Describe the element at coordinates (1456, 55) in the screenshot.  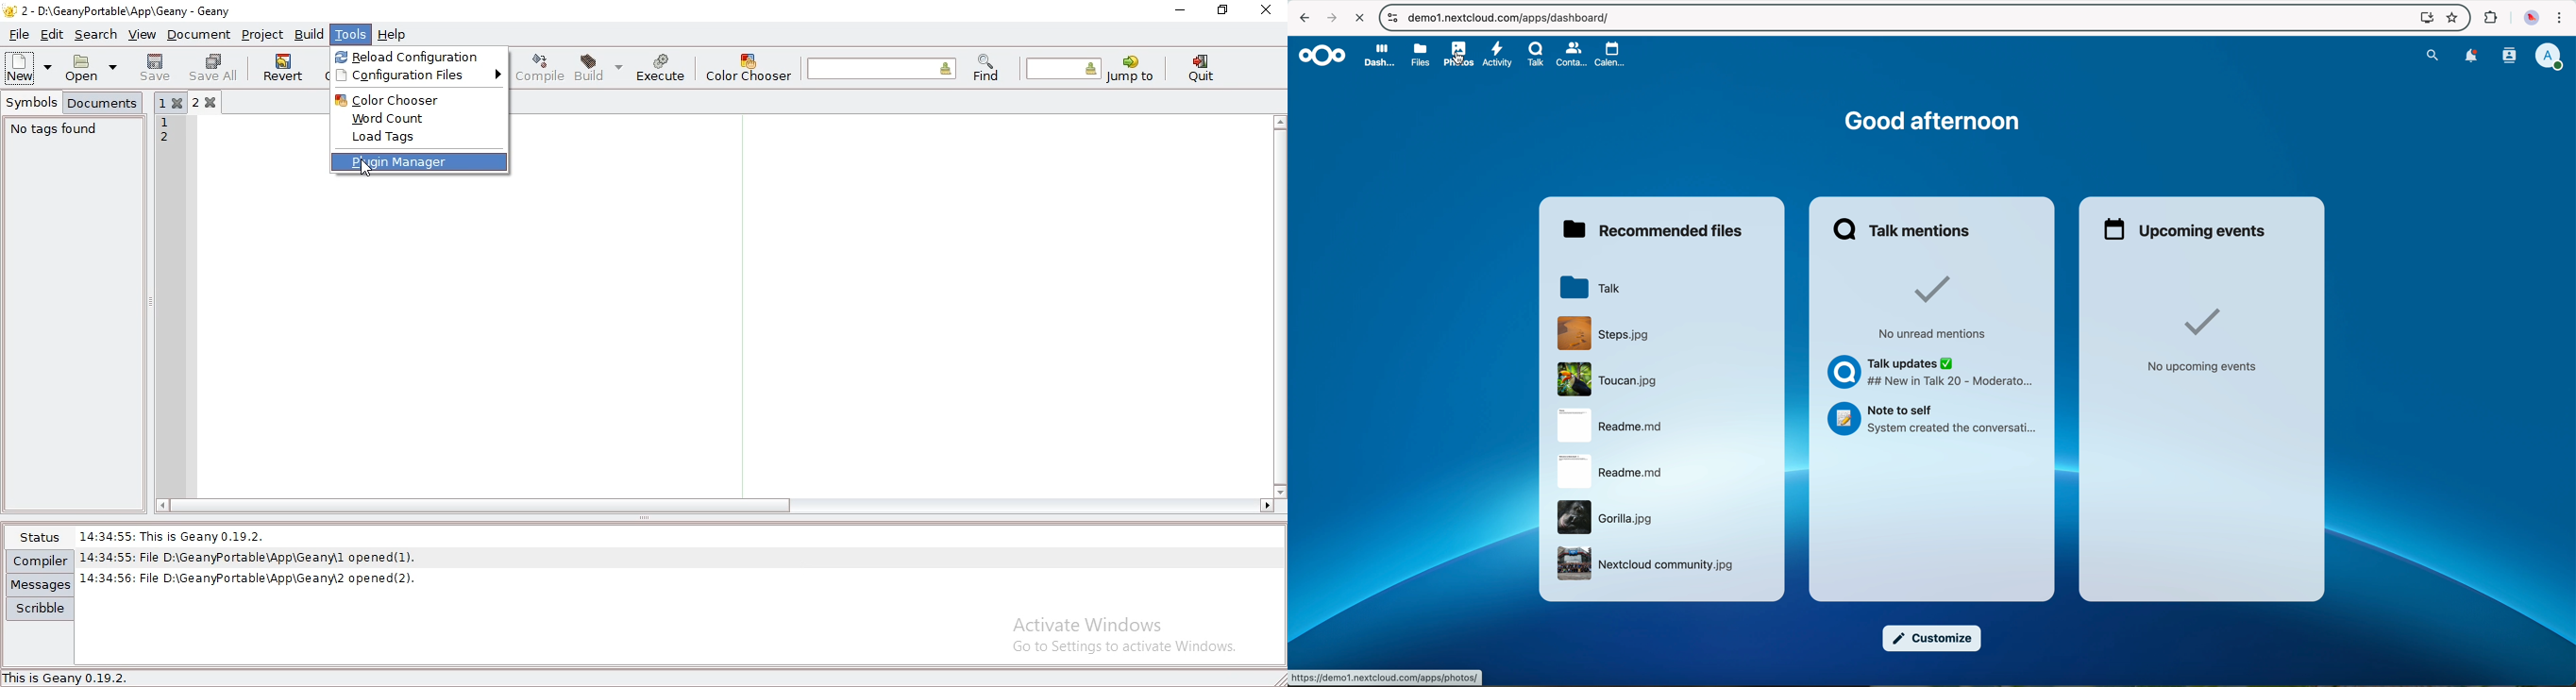
I see `photos` at that location.